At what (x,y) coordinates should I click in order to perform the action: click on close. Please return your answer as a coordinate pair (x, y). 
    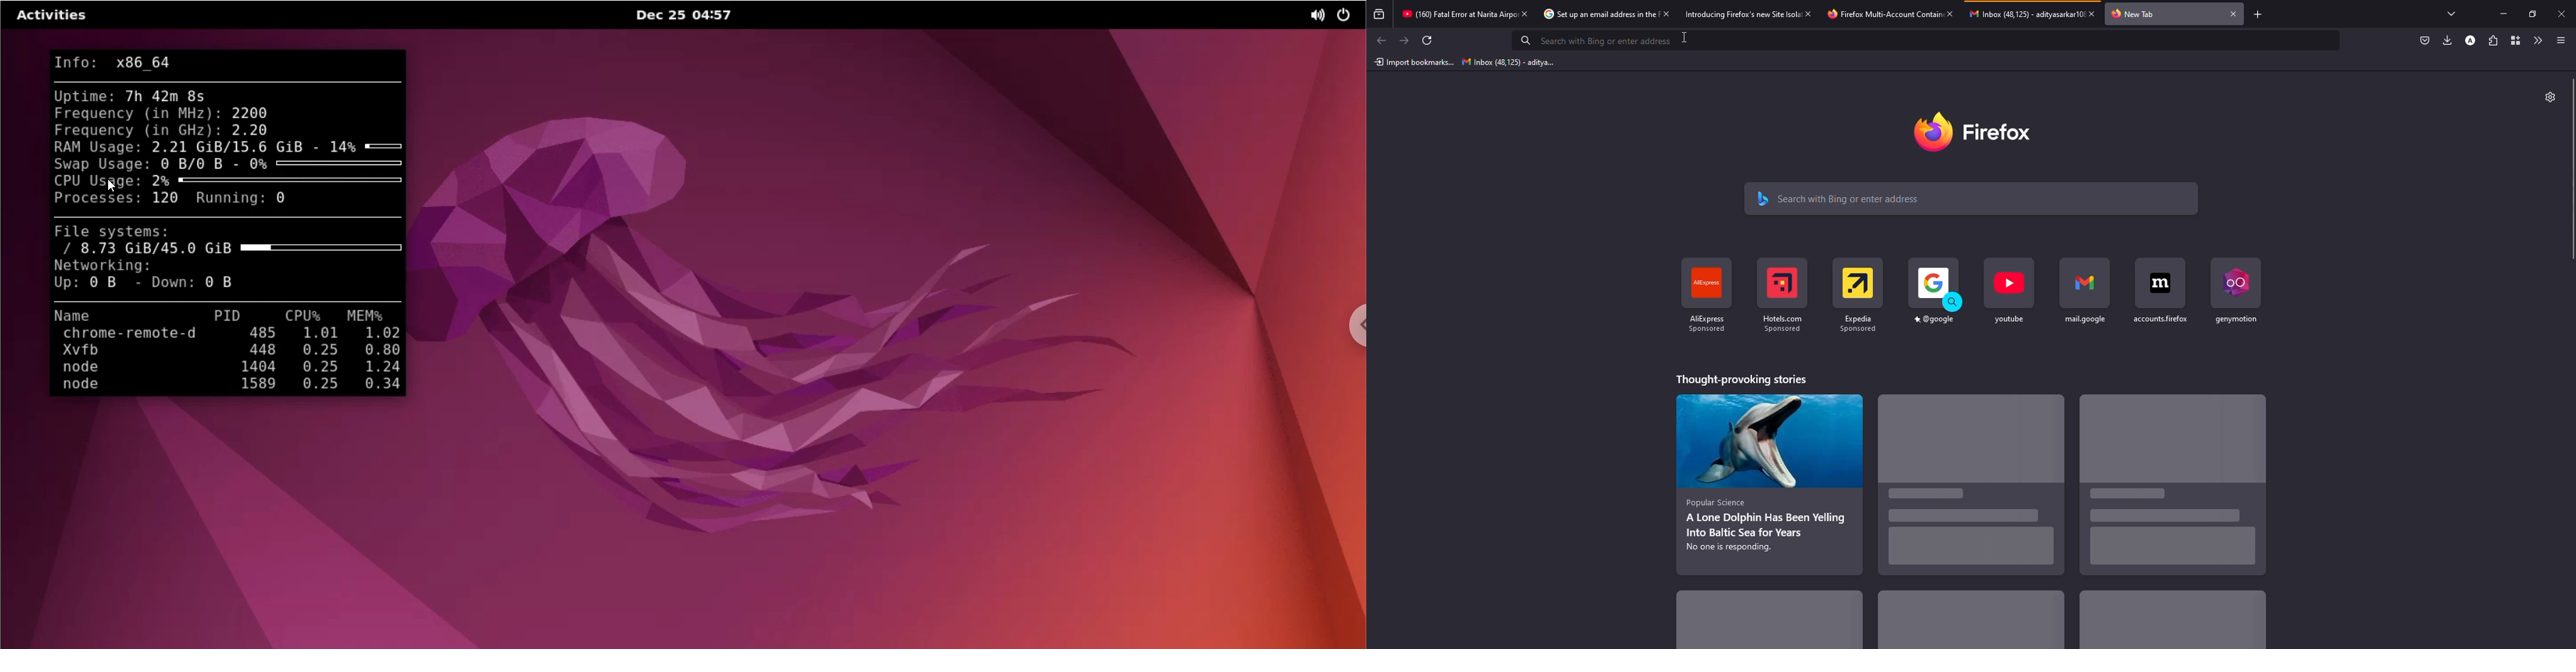
    Looking at the image, I should click on (2562, 13).